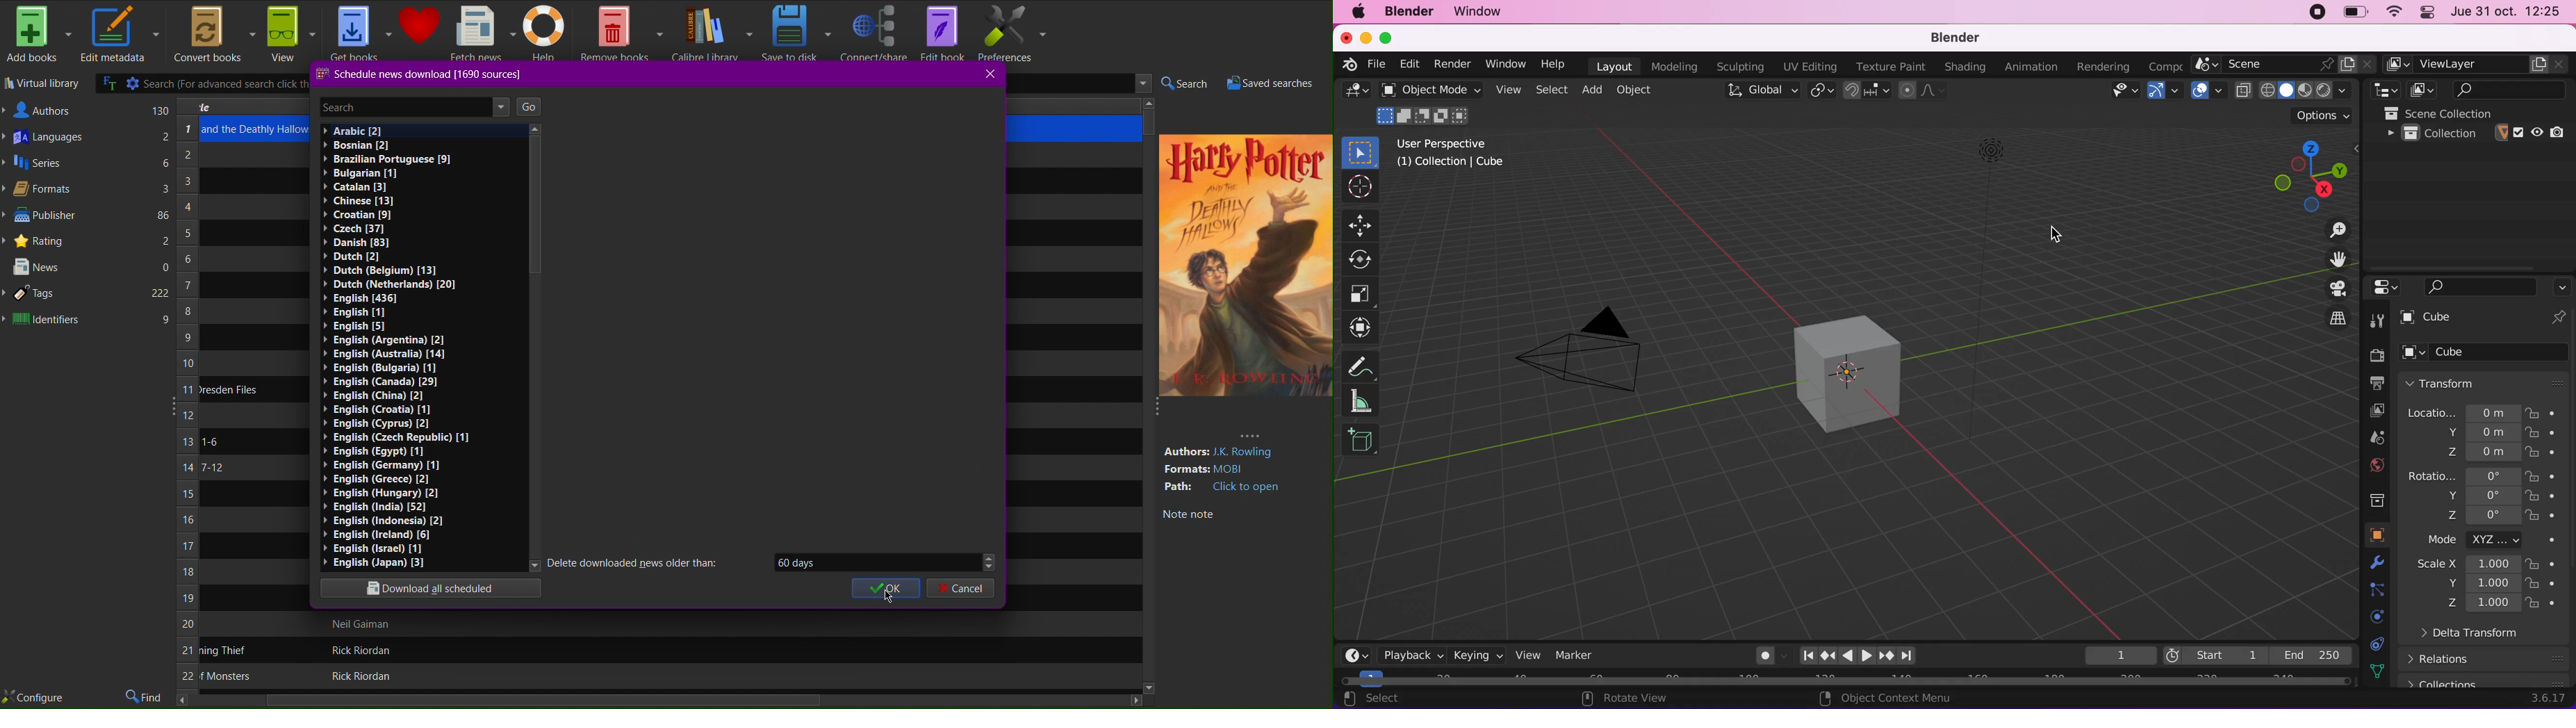  What do you see at coordinates (2318, 12) in the screenshot?
I see `recording stopped` at bounding box center [2318, 12].